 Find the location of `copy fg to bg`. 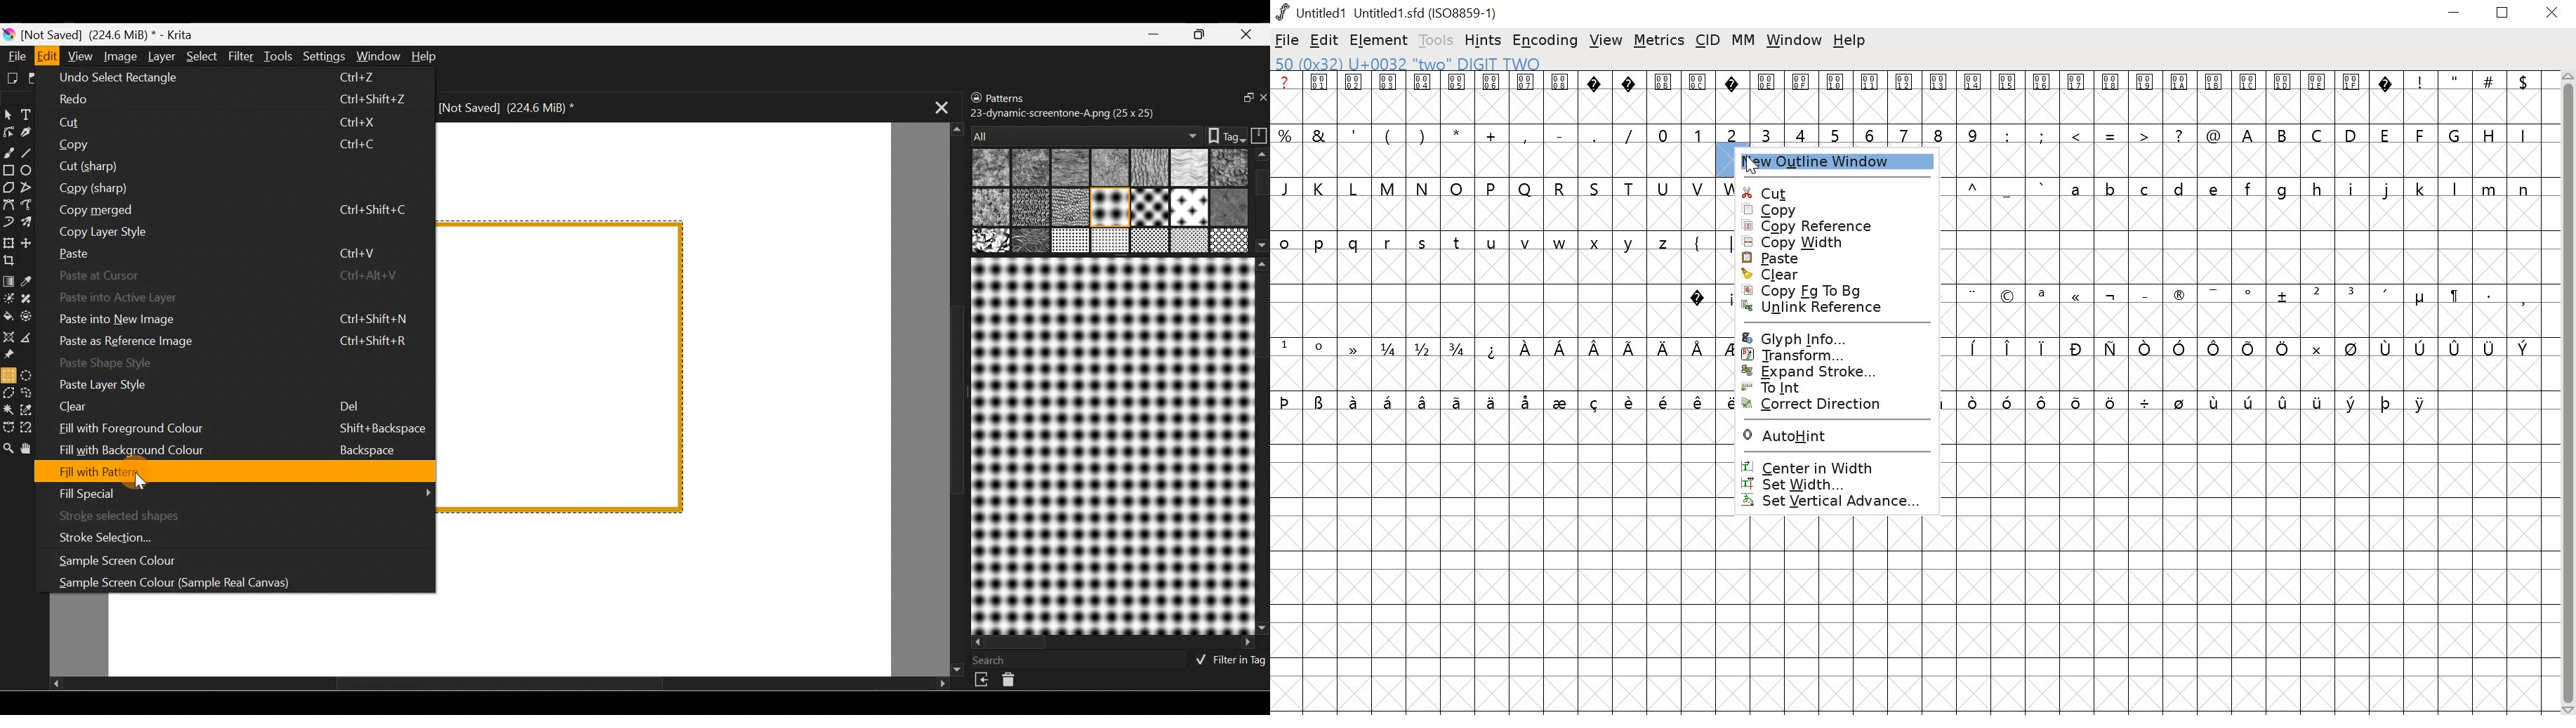

copy fg to bg is located at coordinates (1832, 291).